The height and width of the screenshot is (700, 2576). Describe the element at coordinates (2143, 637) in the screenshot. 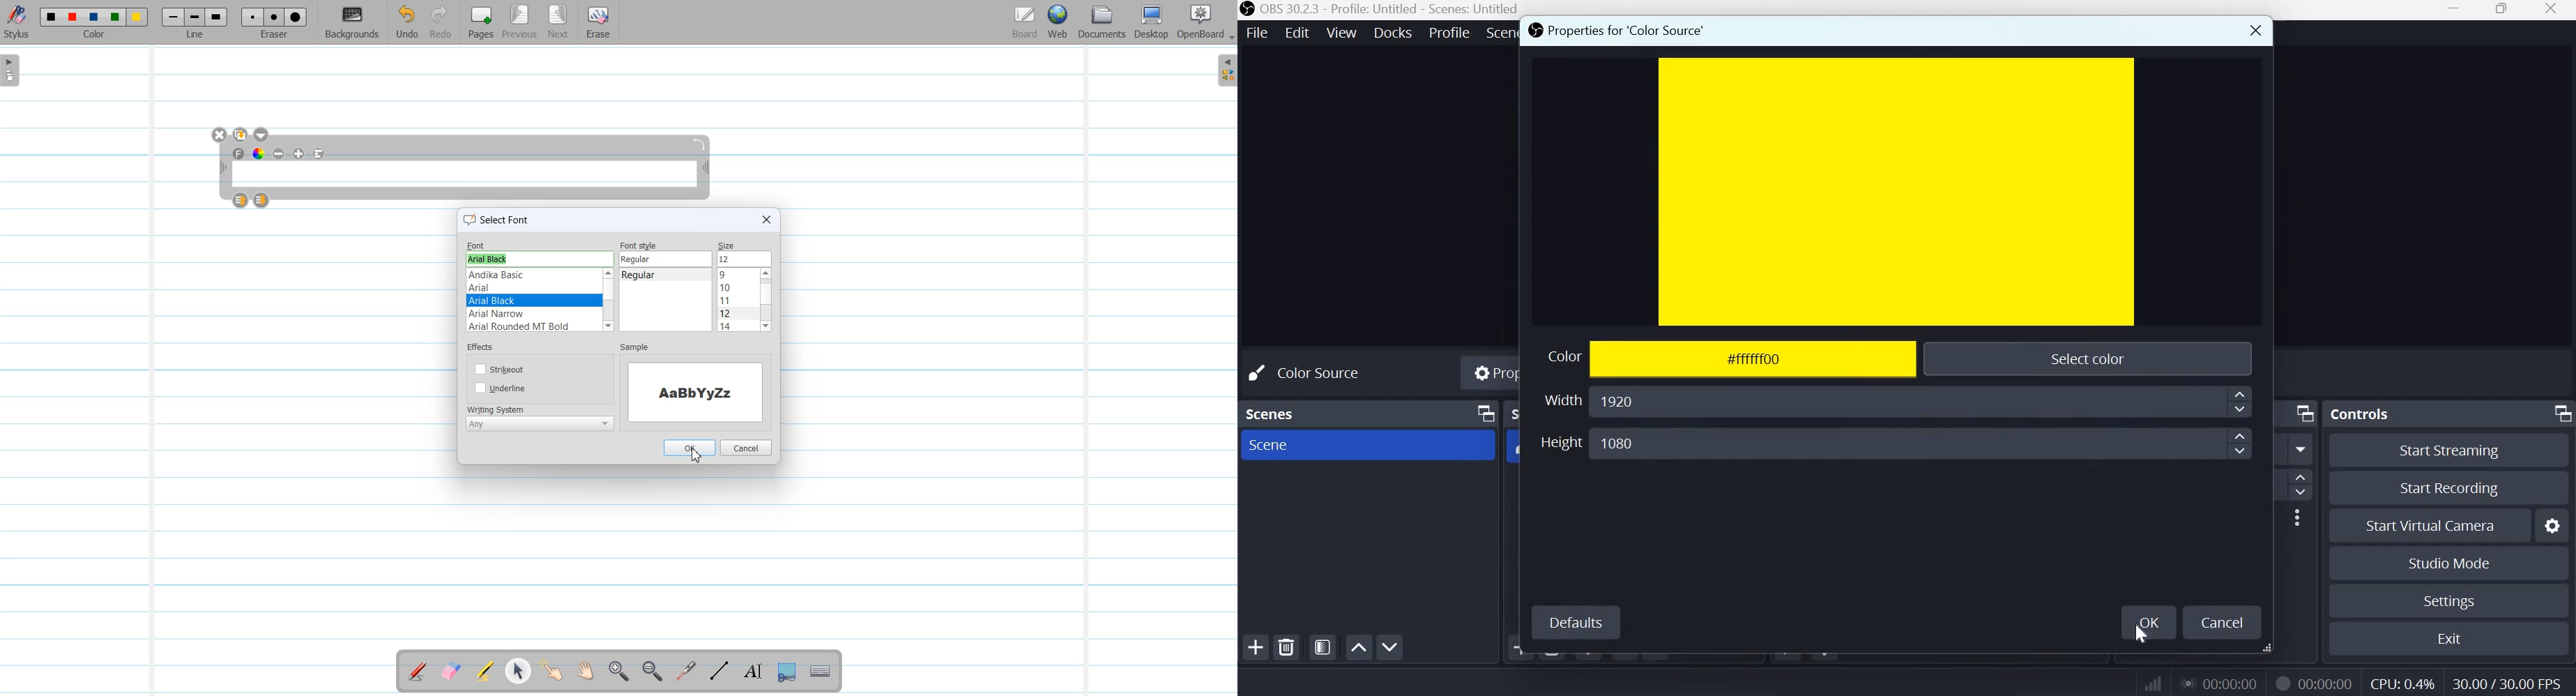

I see `cursor` at that location.